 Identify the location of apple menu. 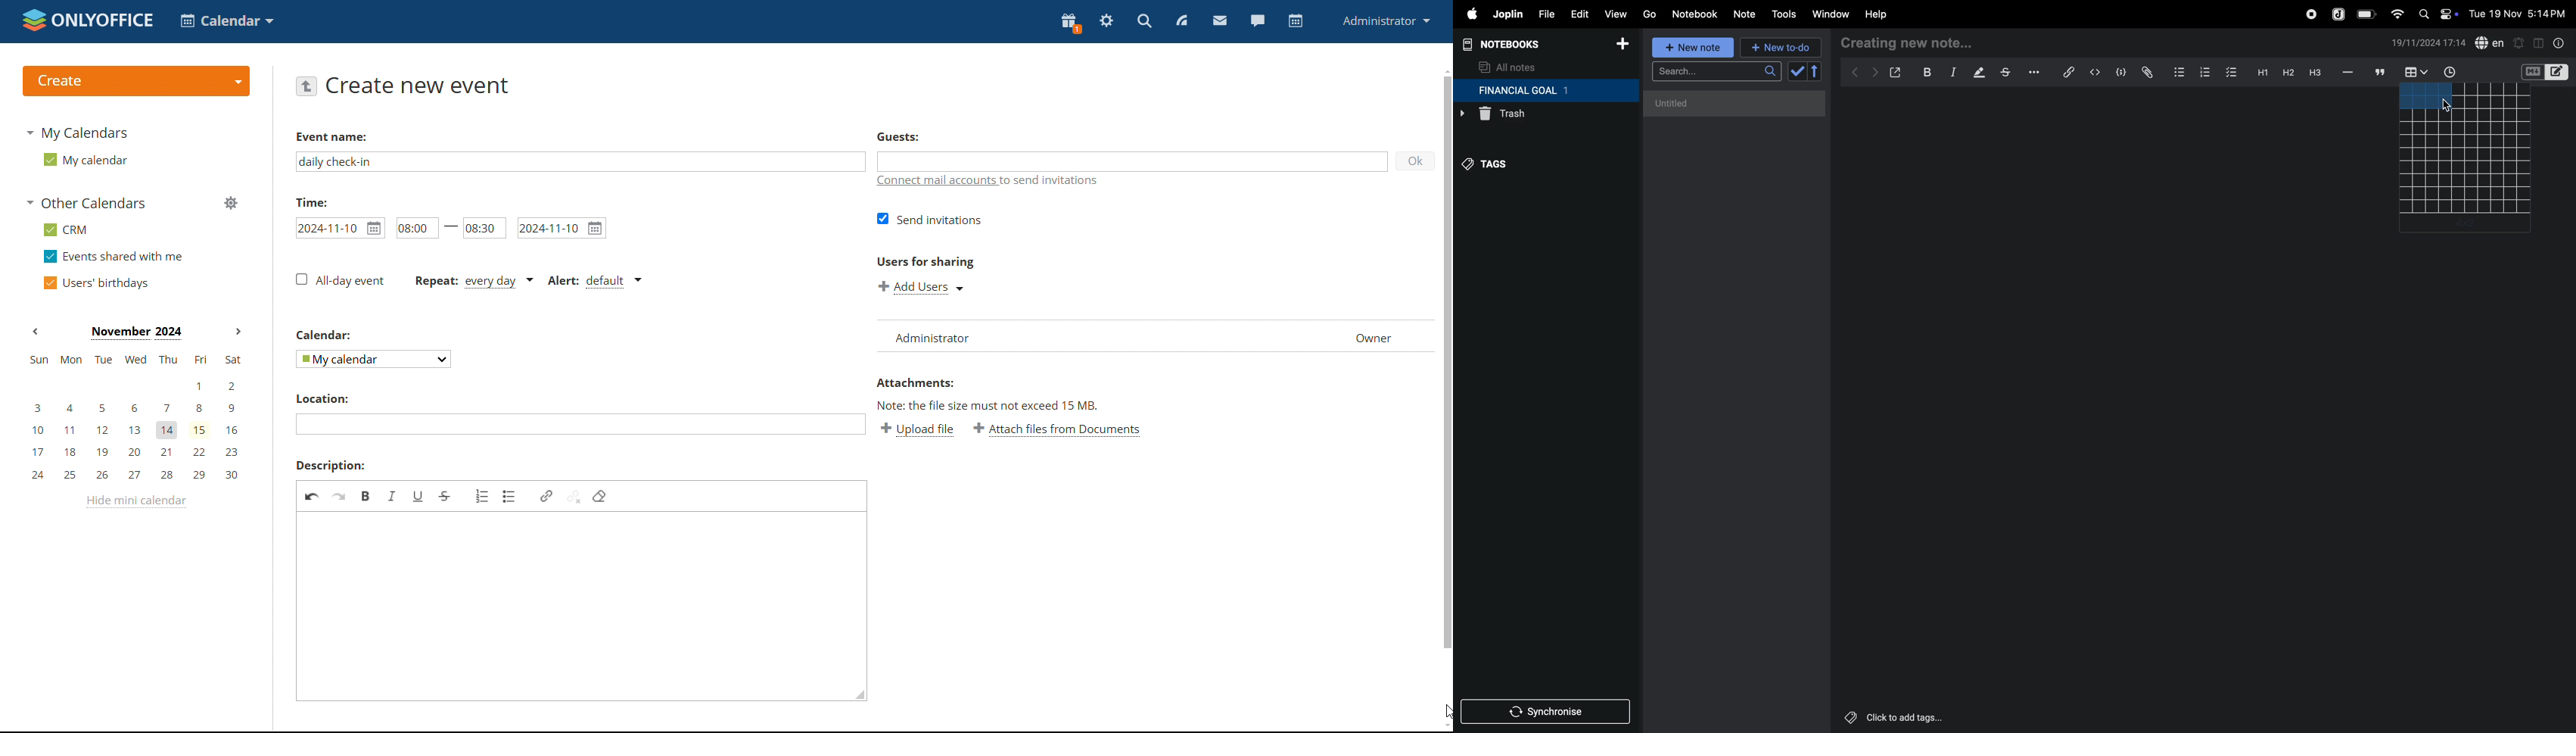
(1467, 14).